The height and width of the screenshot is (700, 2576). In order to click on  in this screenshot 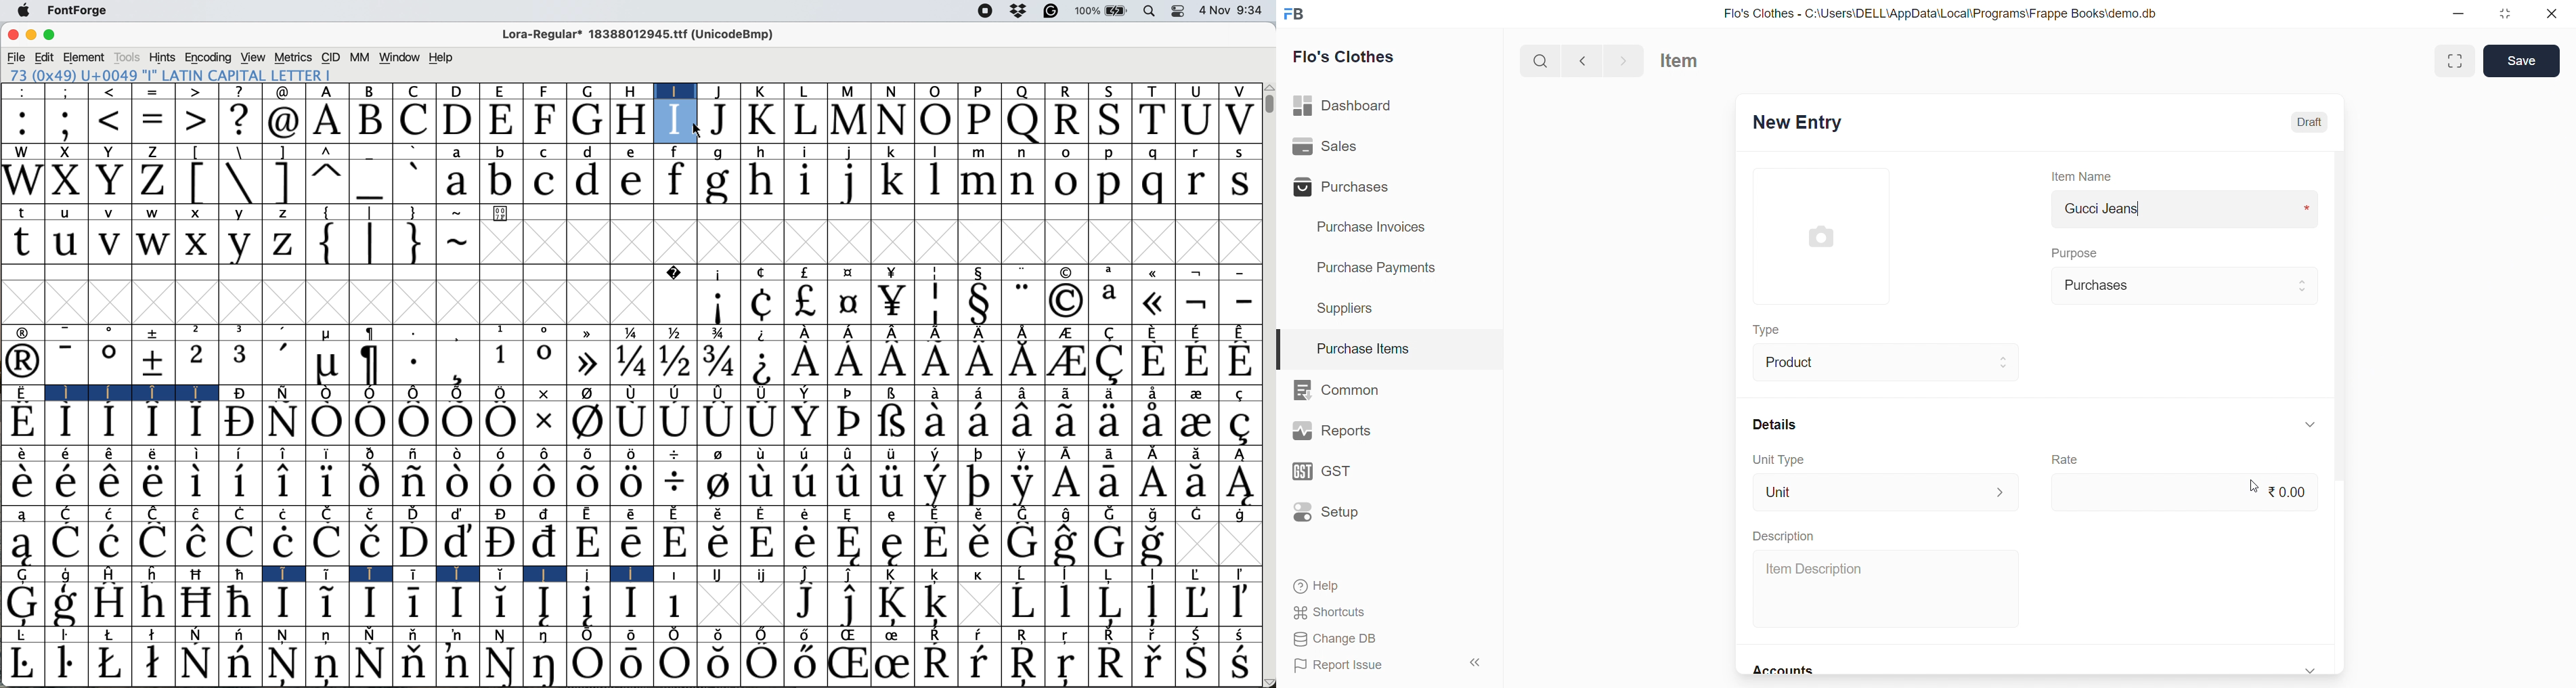, I will do `click(1268, 87)`.